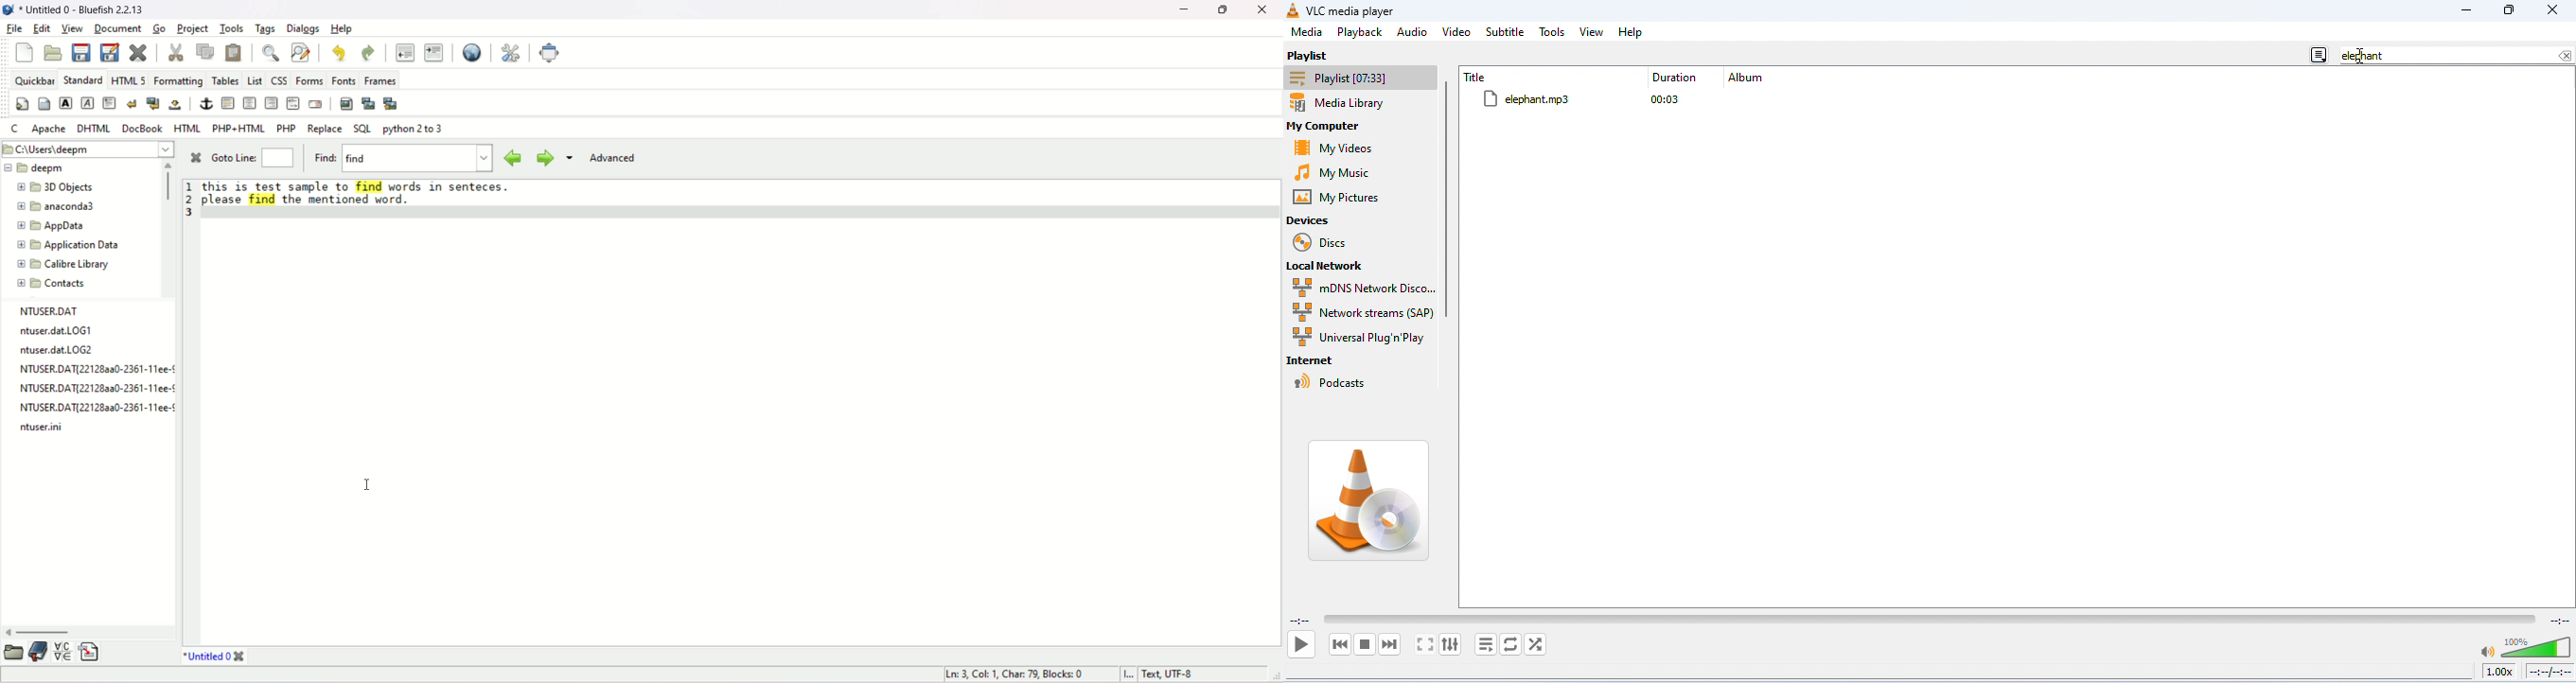  Describe the element at coordinates (84, 80) in the screenshot. I see `STANDARD` at that location.